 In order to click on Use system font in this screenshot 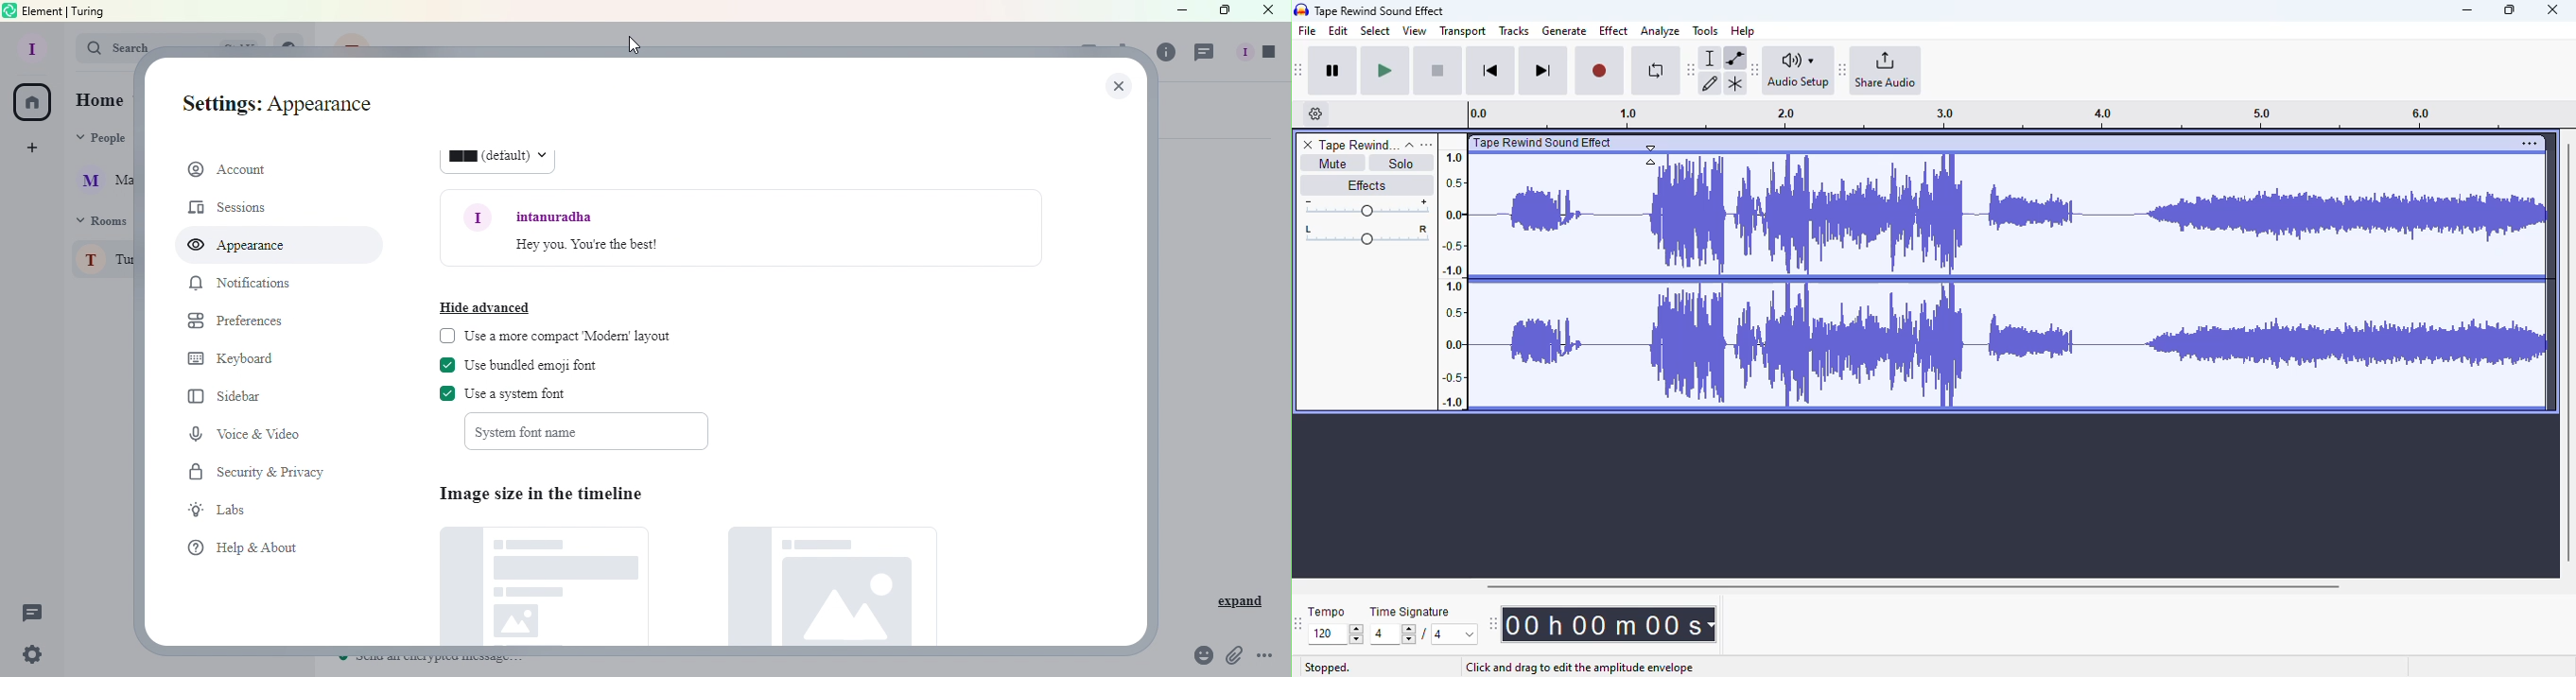, I will do `click(534, 392)`.